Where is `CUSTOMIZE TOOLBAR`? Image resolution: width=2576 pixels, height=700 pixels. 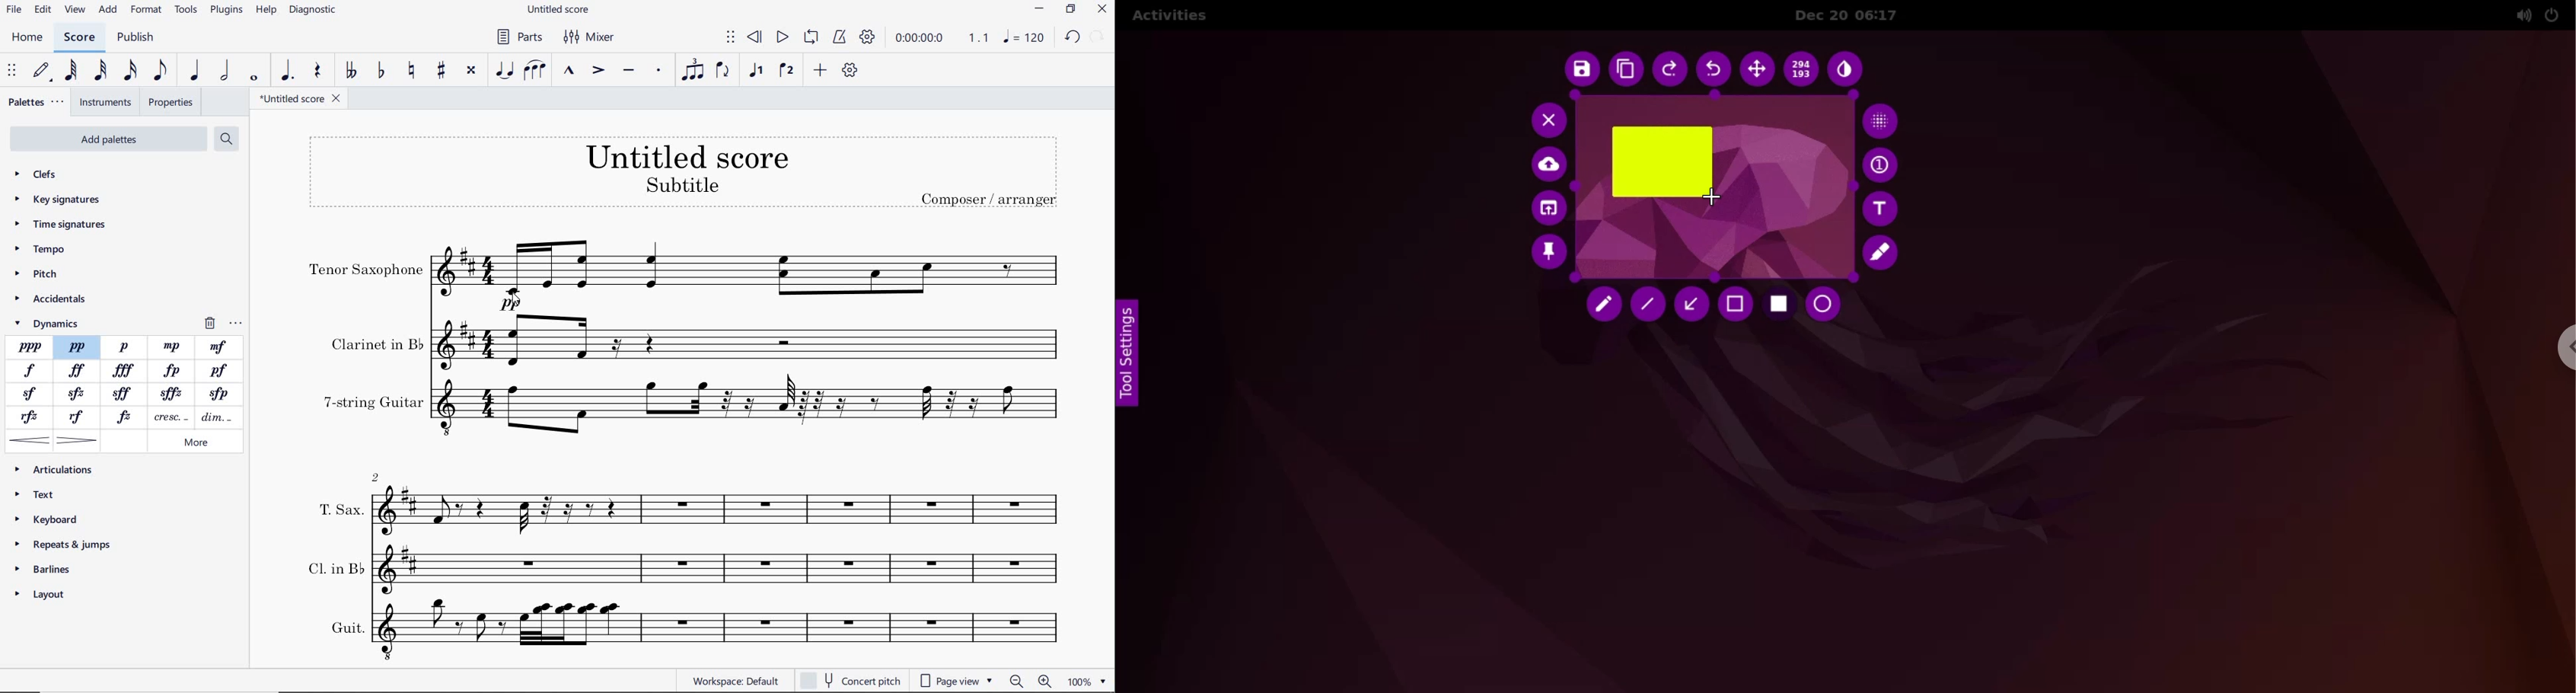
CUSTOMIZE TOOLBAR is located at coordinates (849, 70).